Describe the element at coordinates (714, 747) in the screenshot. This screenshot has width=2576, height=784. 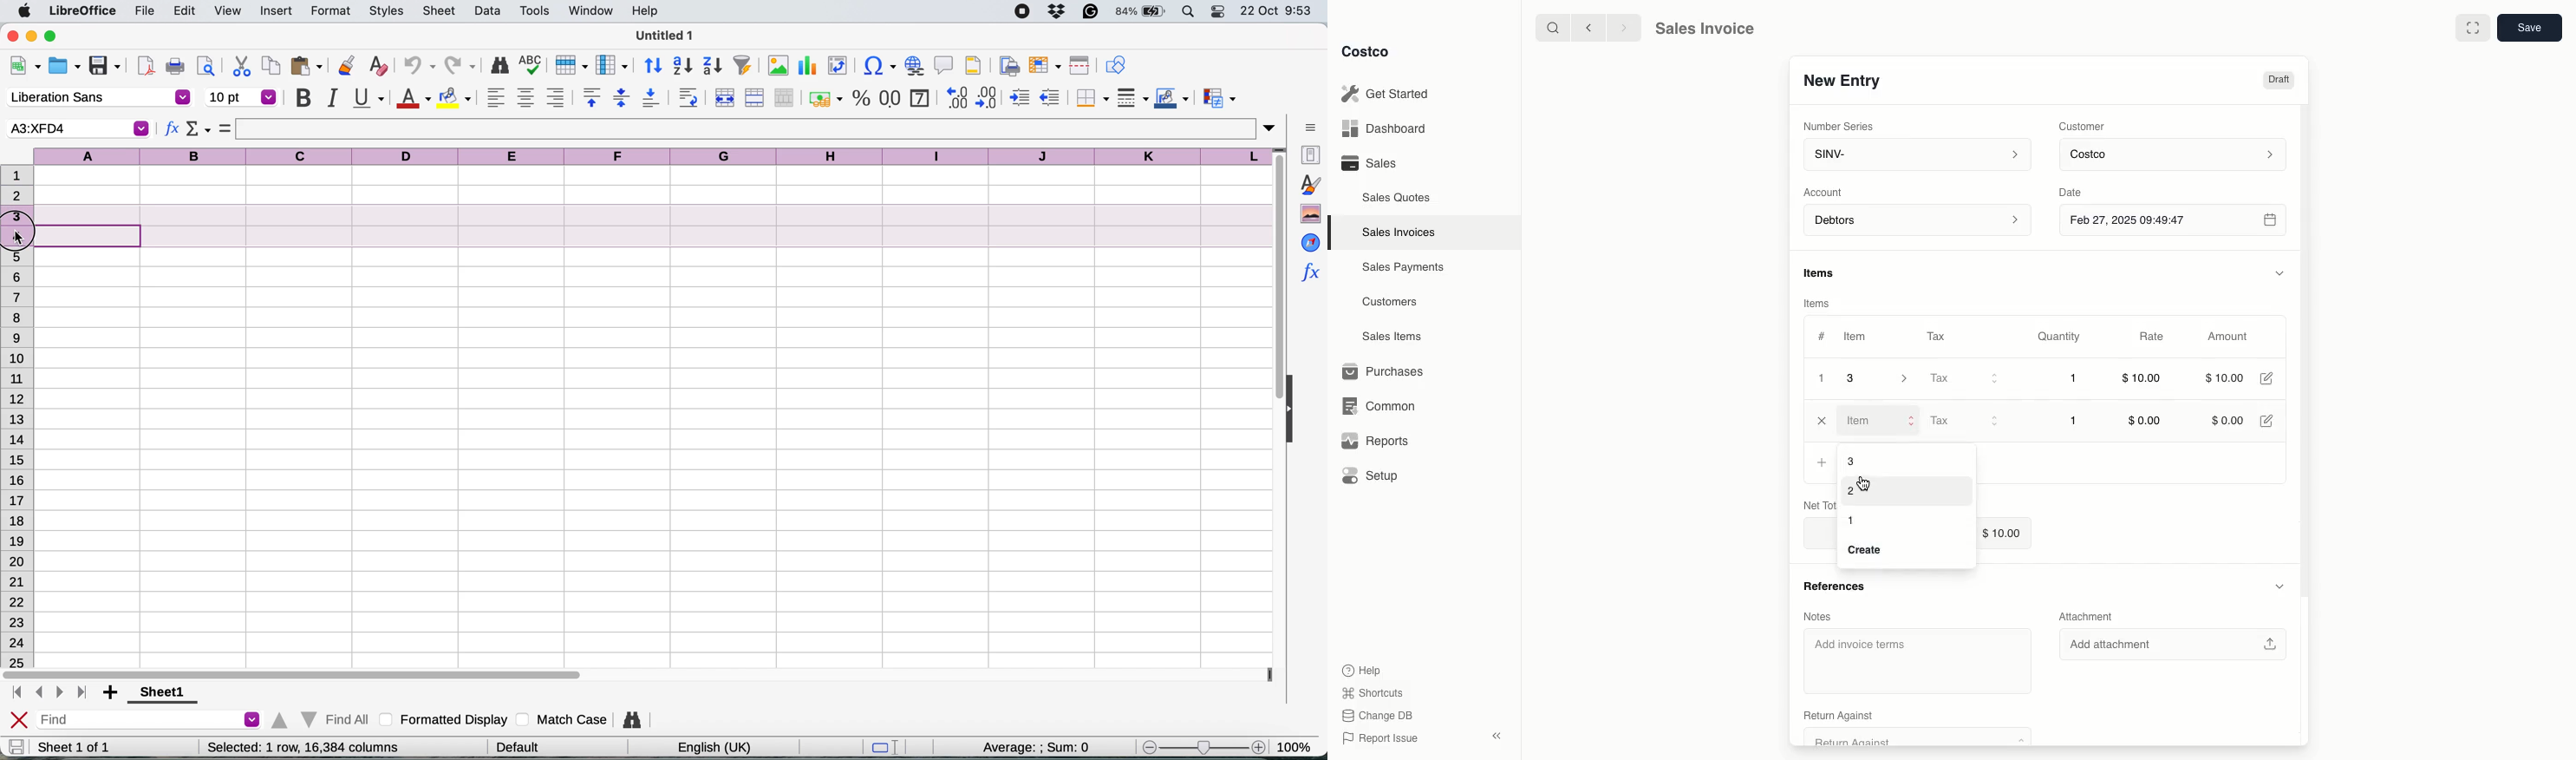
I see `english uk` at that location.